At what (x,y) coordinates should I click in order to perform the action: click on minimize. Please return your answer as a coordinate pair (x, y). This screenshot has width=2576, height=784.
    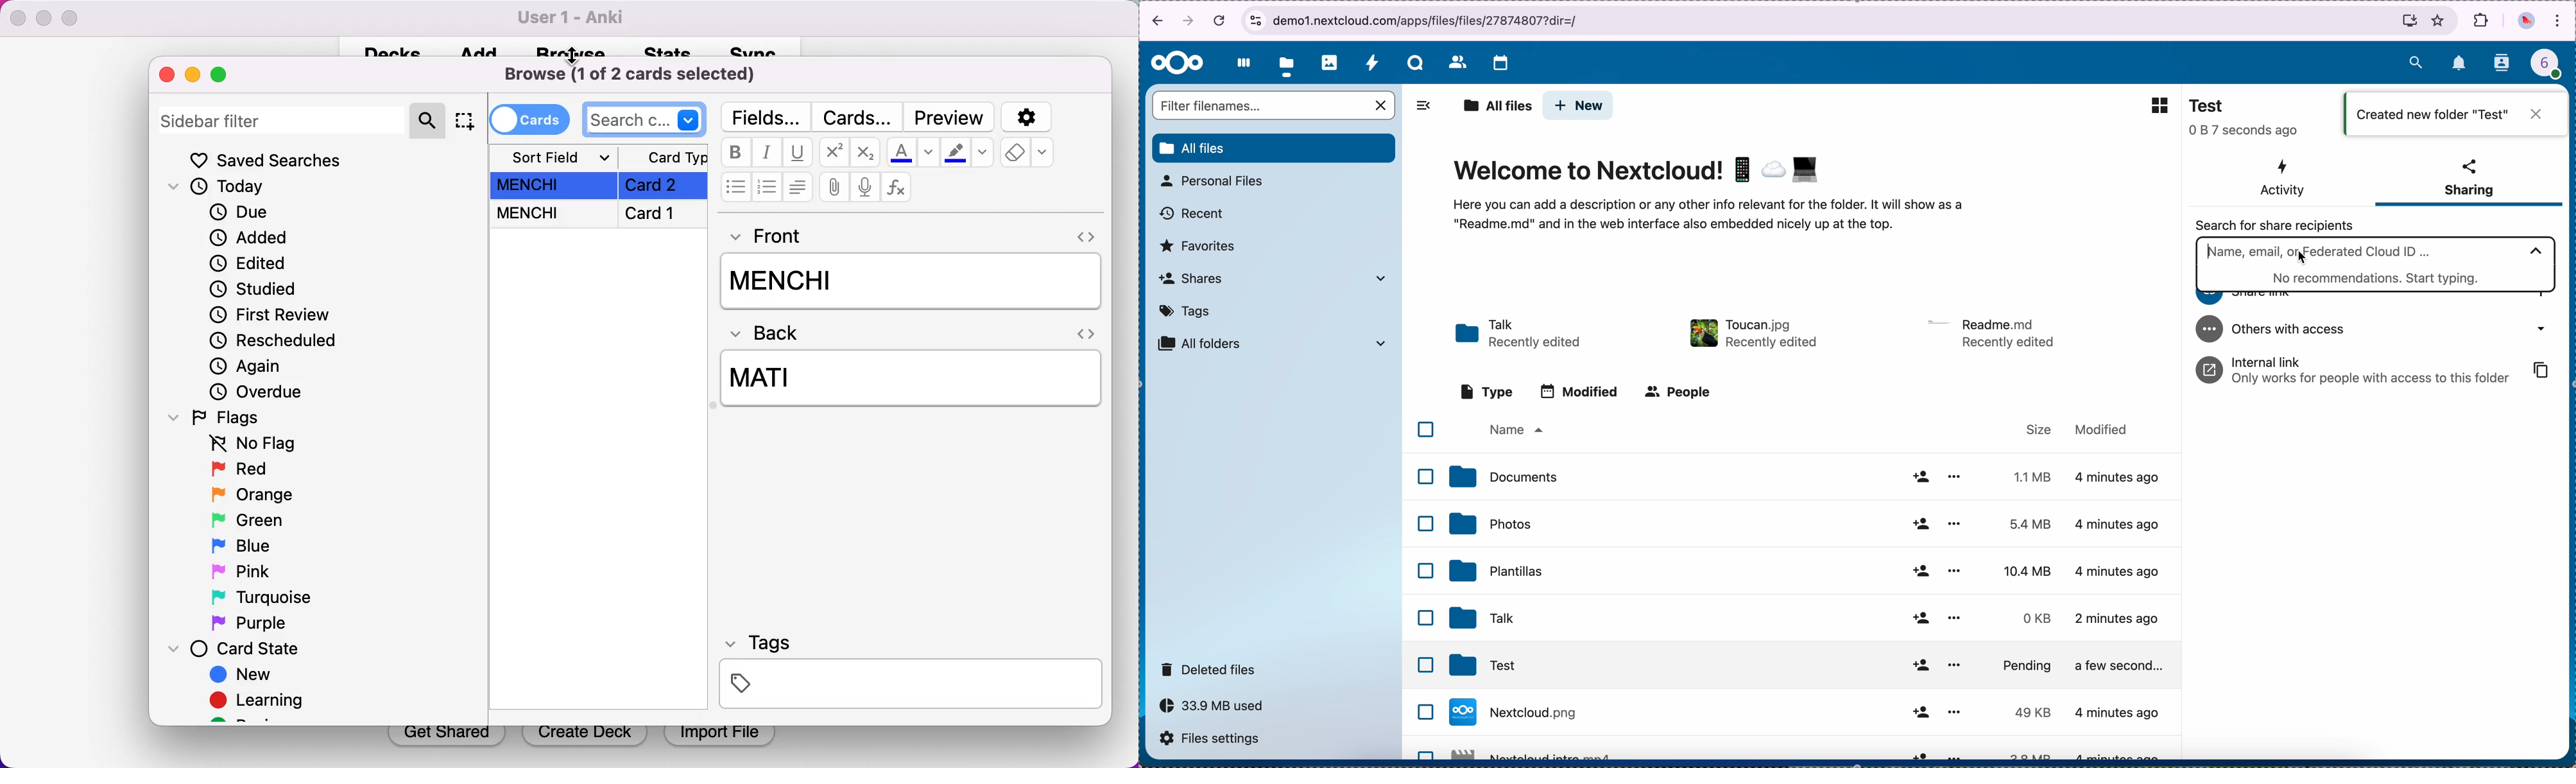
    Looking at the image, I should click on (194, 76).